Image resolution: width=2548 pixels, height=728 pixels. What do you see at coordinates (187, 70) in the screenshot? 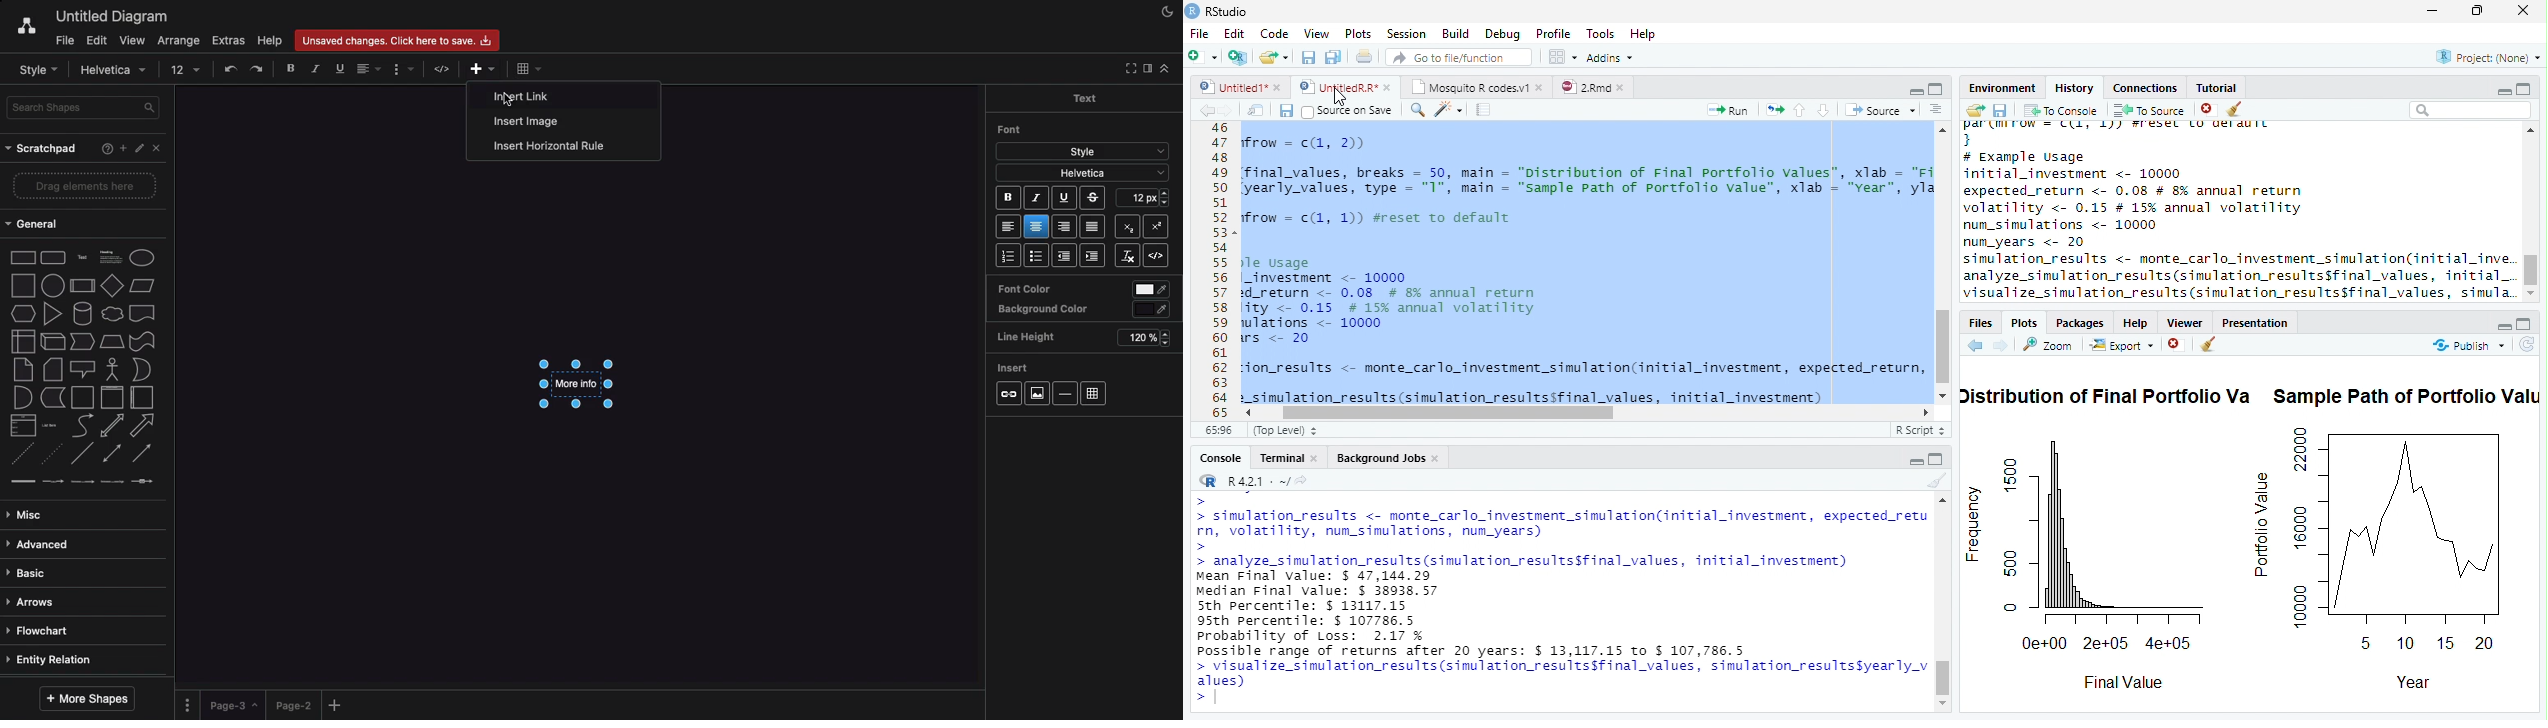
I see `12` at bounding box center [187, 70].